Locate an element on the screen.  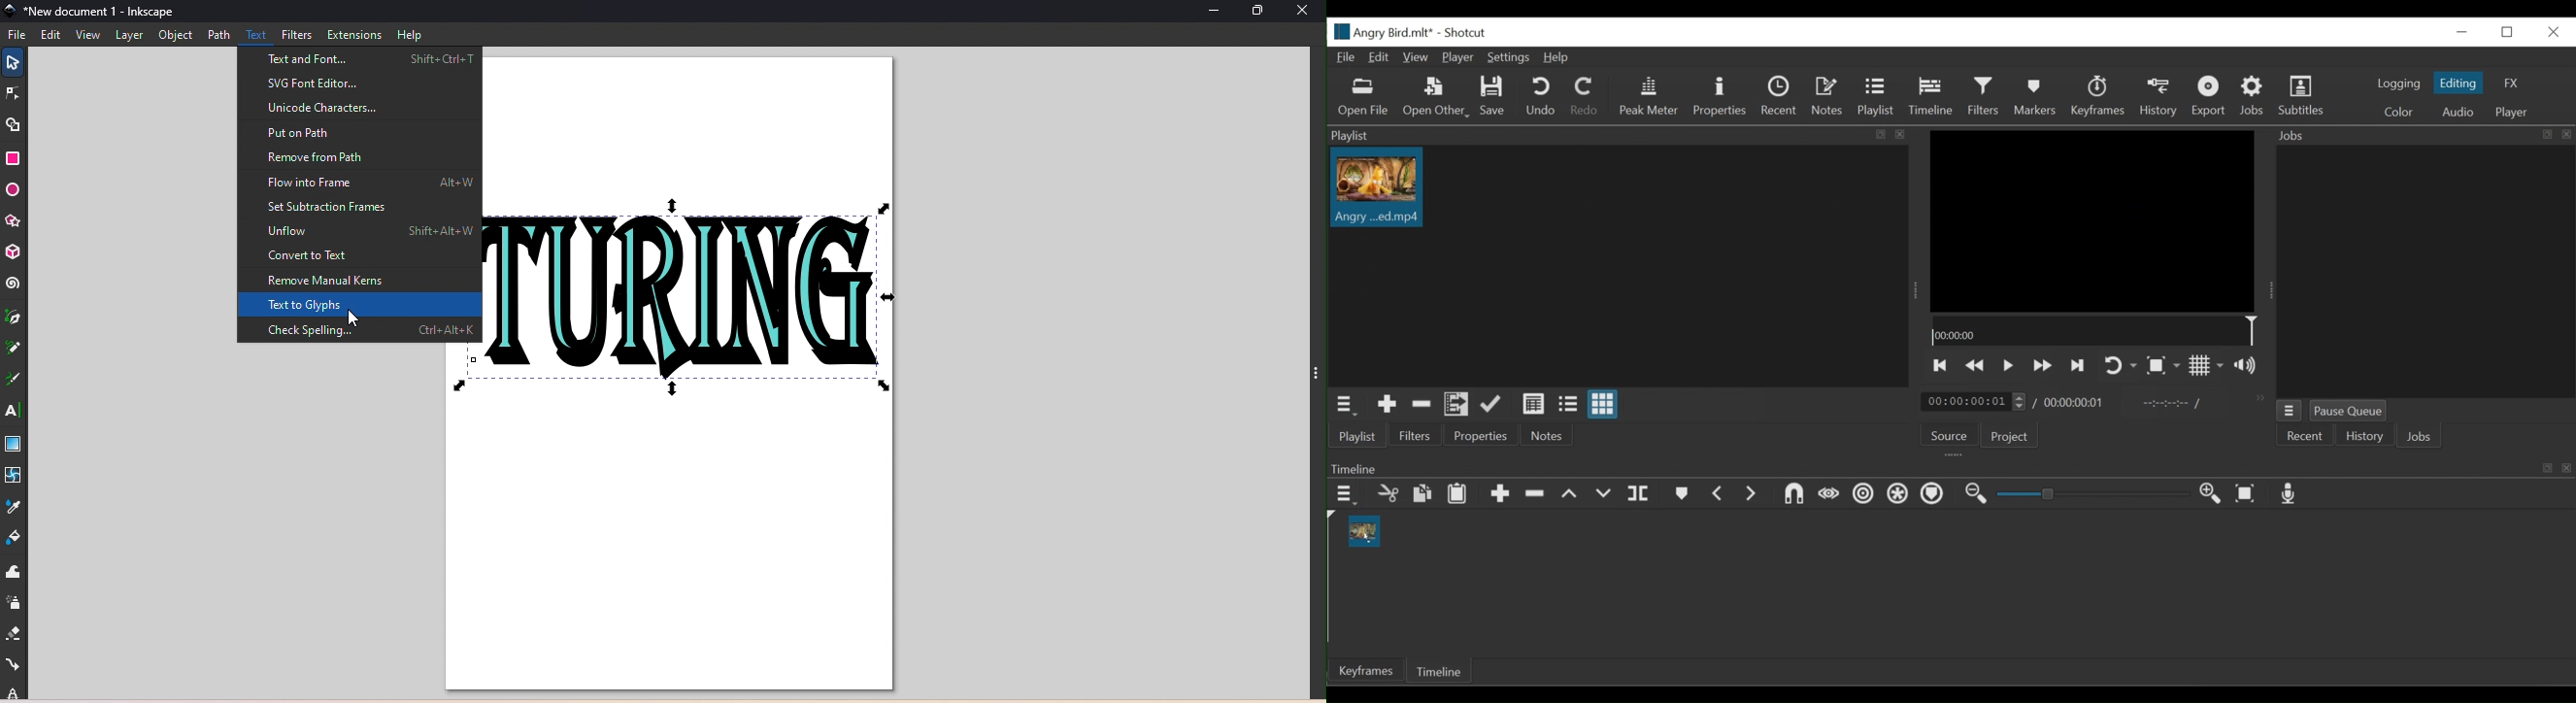
Open File is located at coordinates (1363, 100).